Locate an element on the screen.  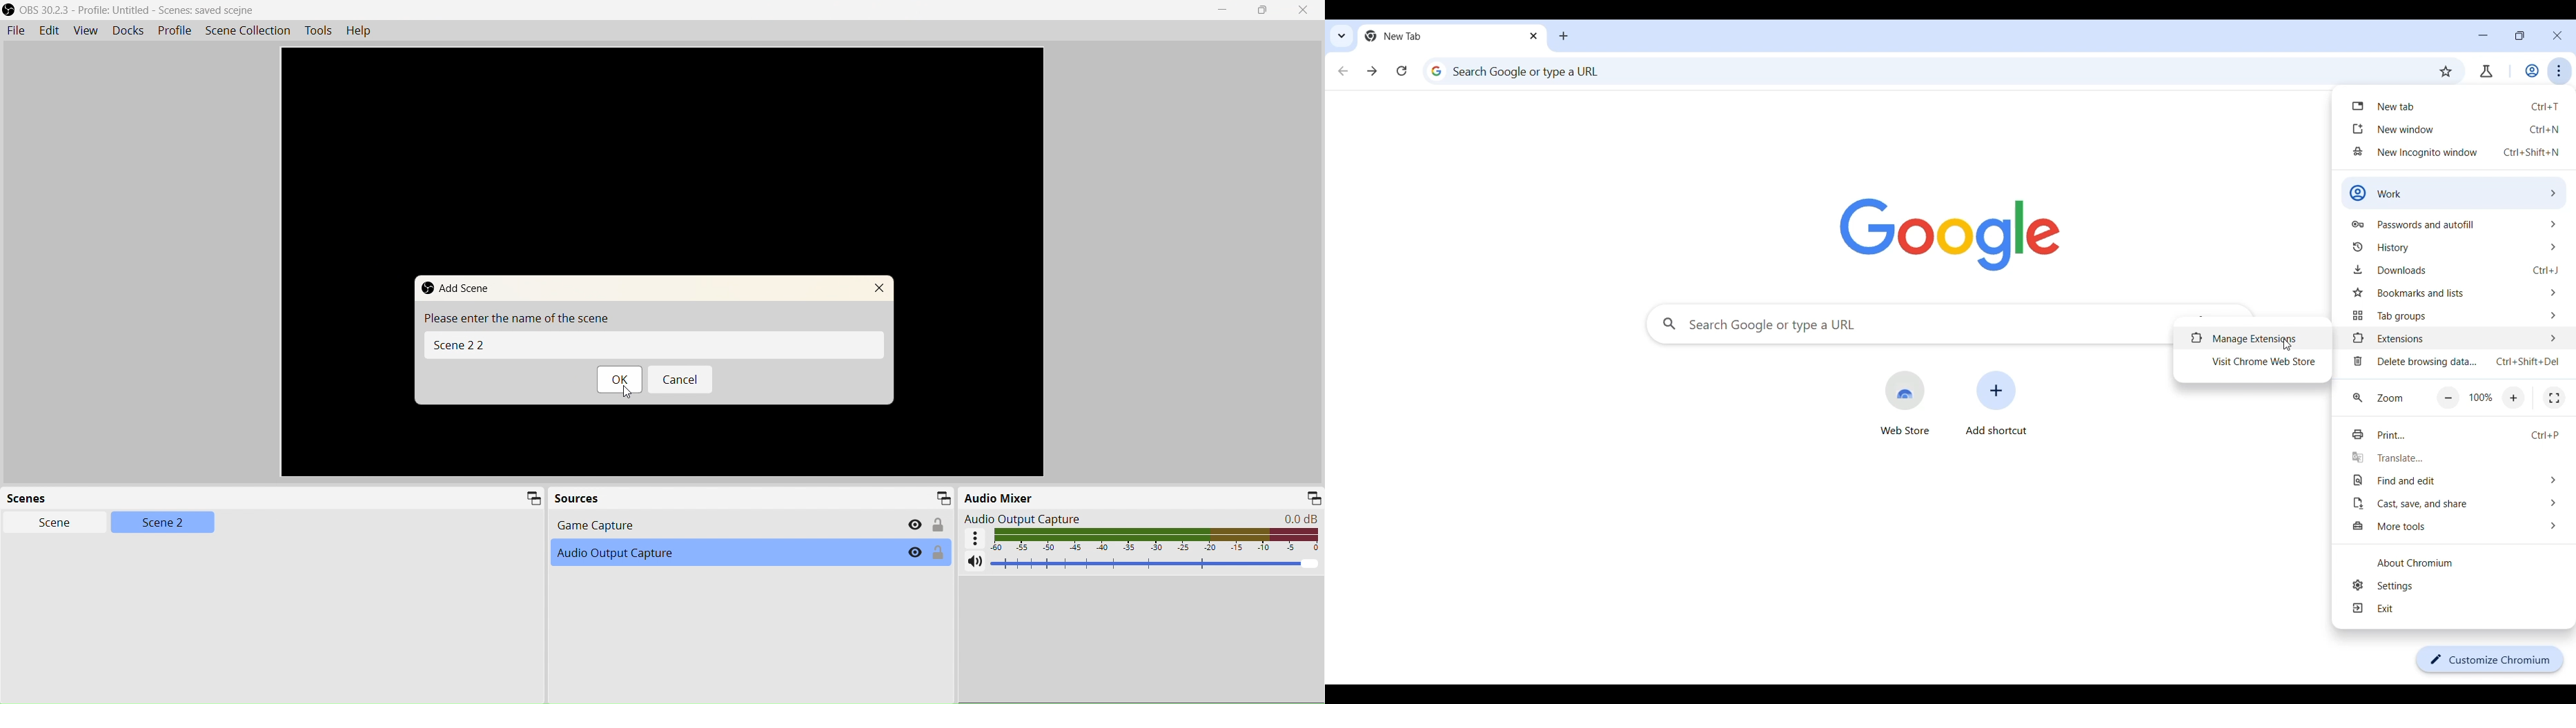
Volume indicator is located at coordinates (1157, 539).